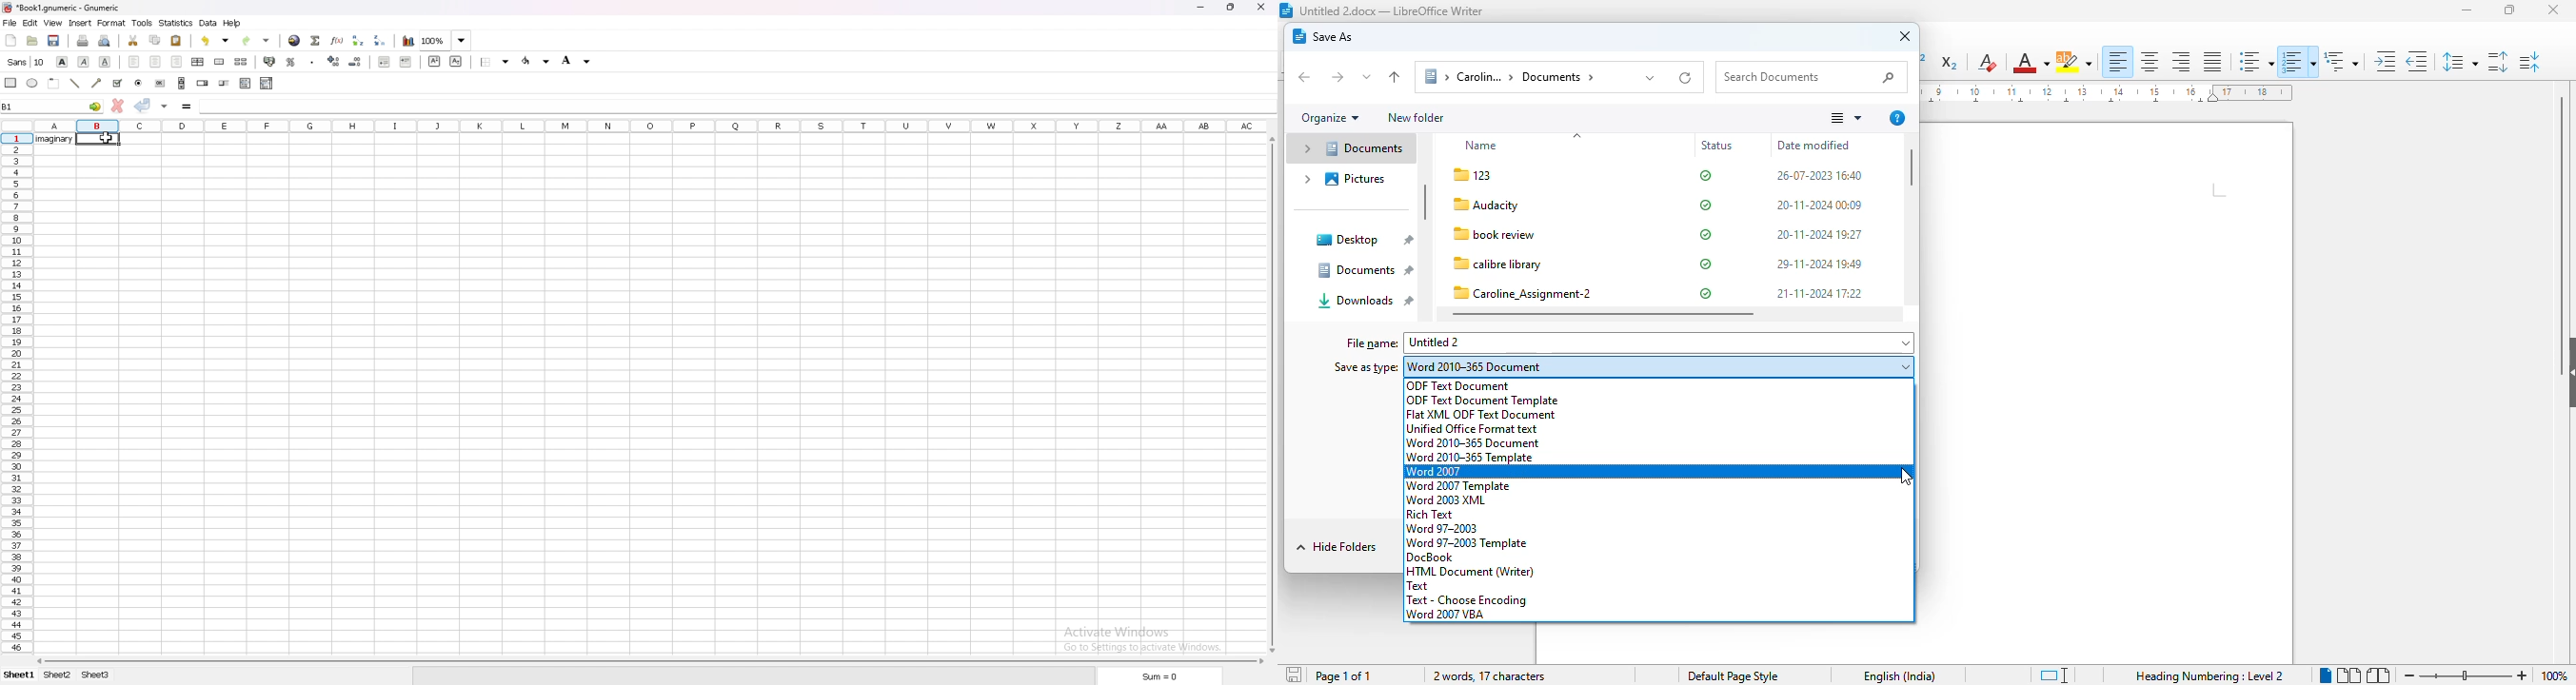 The image size is (2576, 700). Describe the element at coordinates (407, 63) in the screenshot. I see `increase indent` at that location.